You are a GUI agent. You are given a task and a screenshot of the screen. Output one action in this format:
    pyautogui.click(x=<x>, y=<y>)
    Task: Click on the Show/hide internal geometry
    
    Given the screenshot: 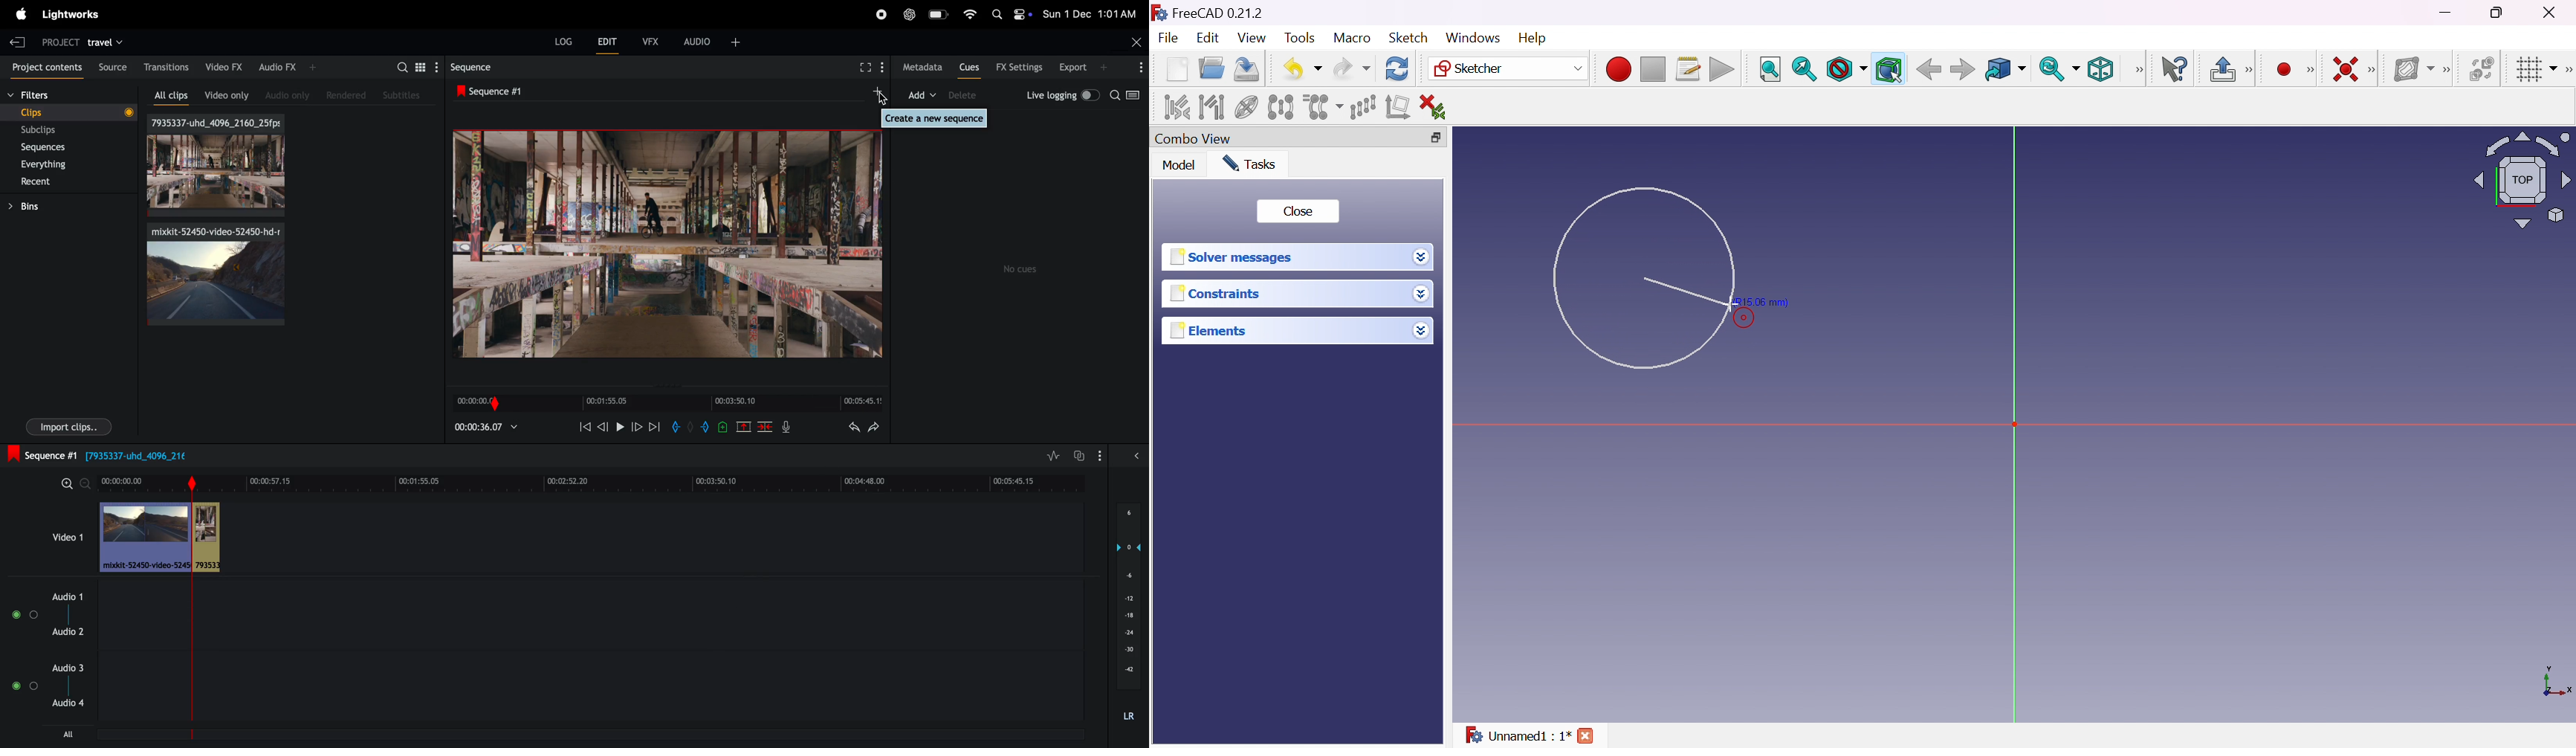 What is the action you would take?
    pyautogui.click(x=1248, y=109)
    